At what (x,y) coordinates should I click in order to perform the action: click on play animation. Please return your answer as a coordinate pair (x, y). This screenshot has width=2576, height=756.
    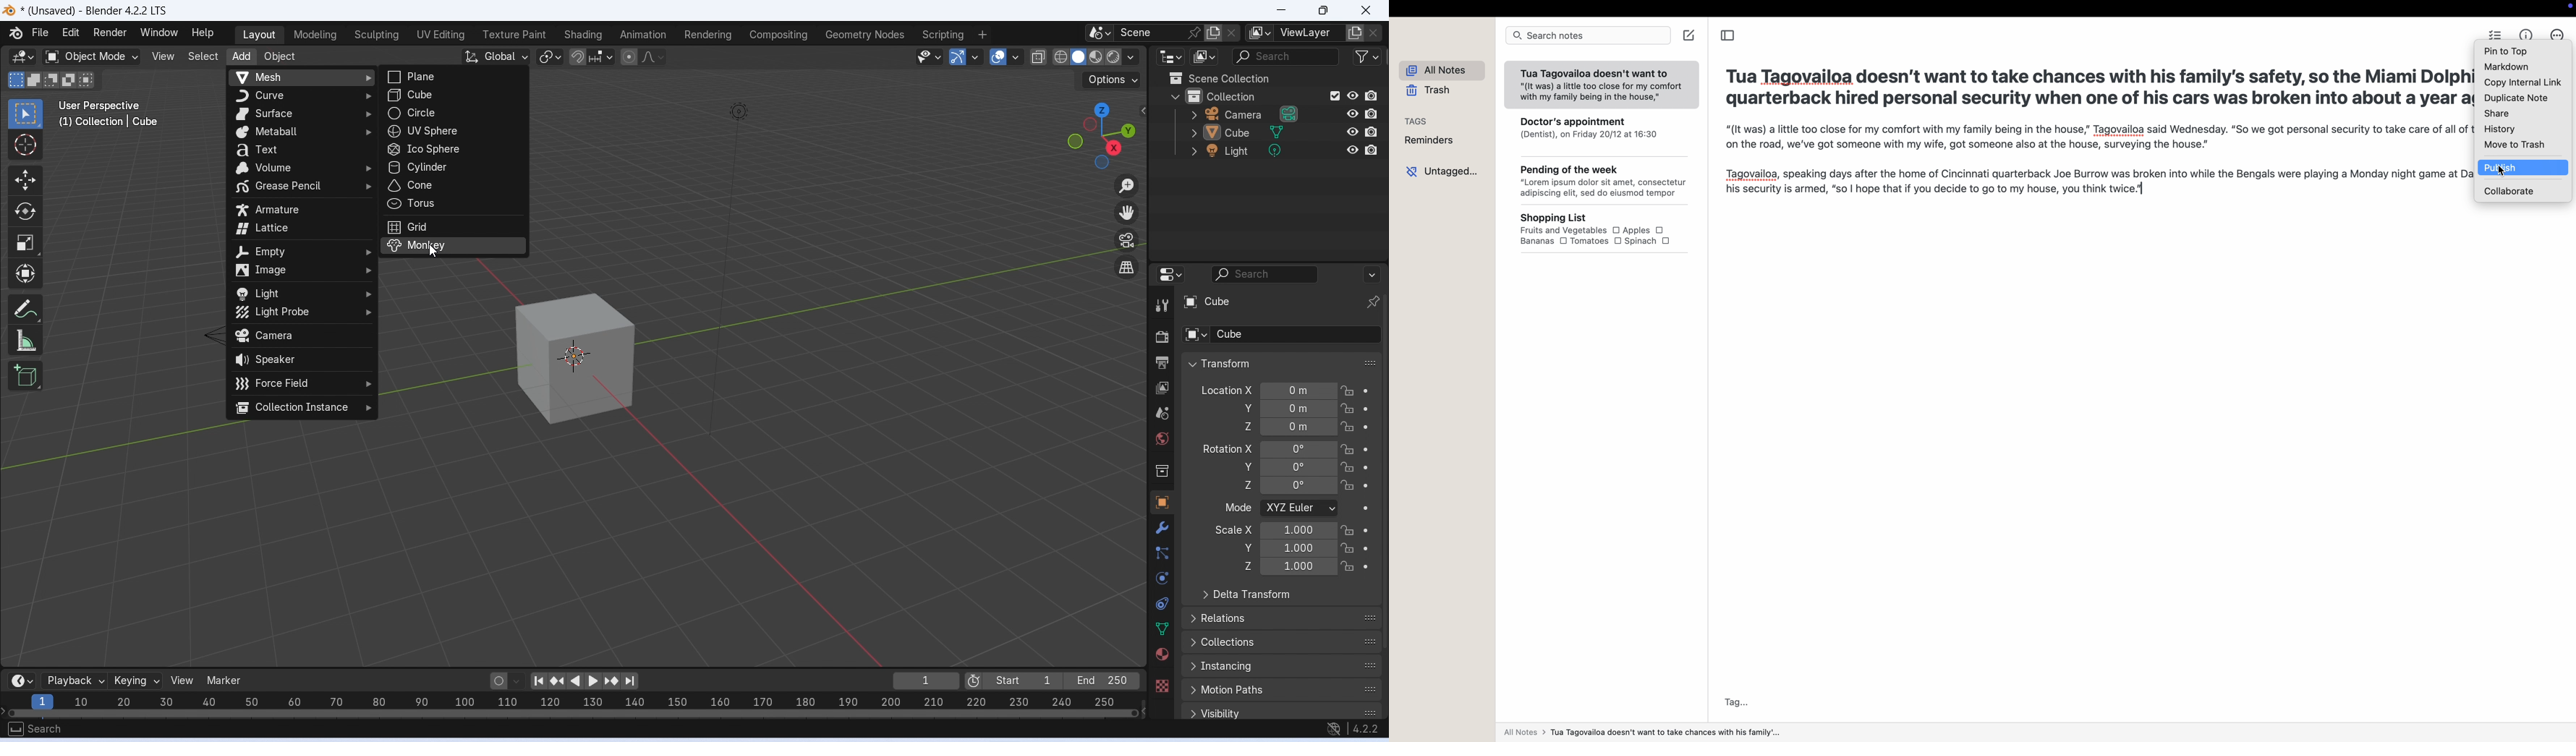
    Looking at the image, I should click on (576, 682).